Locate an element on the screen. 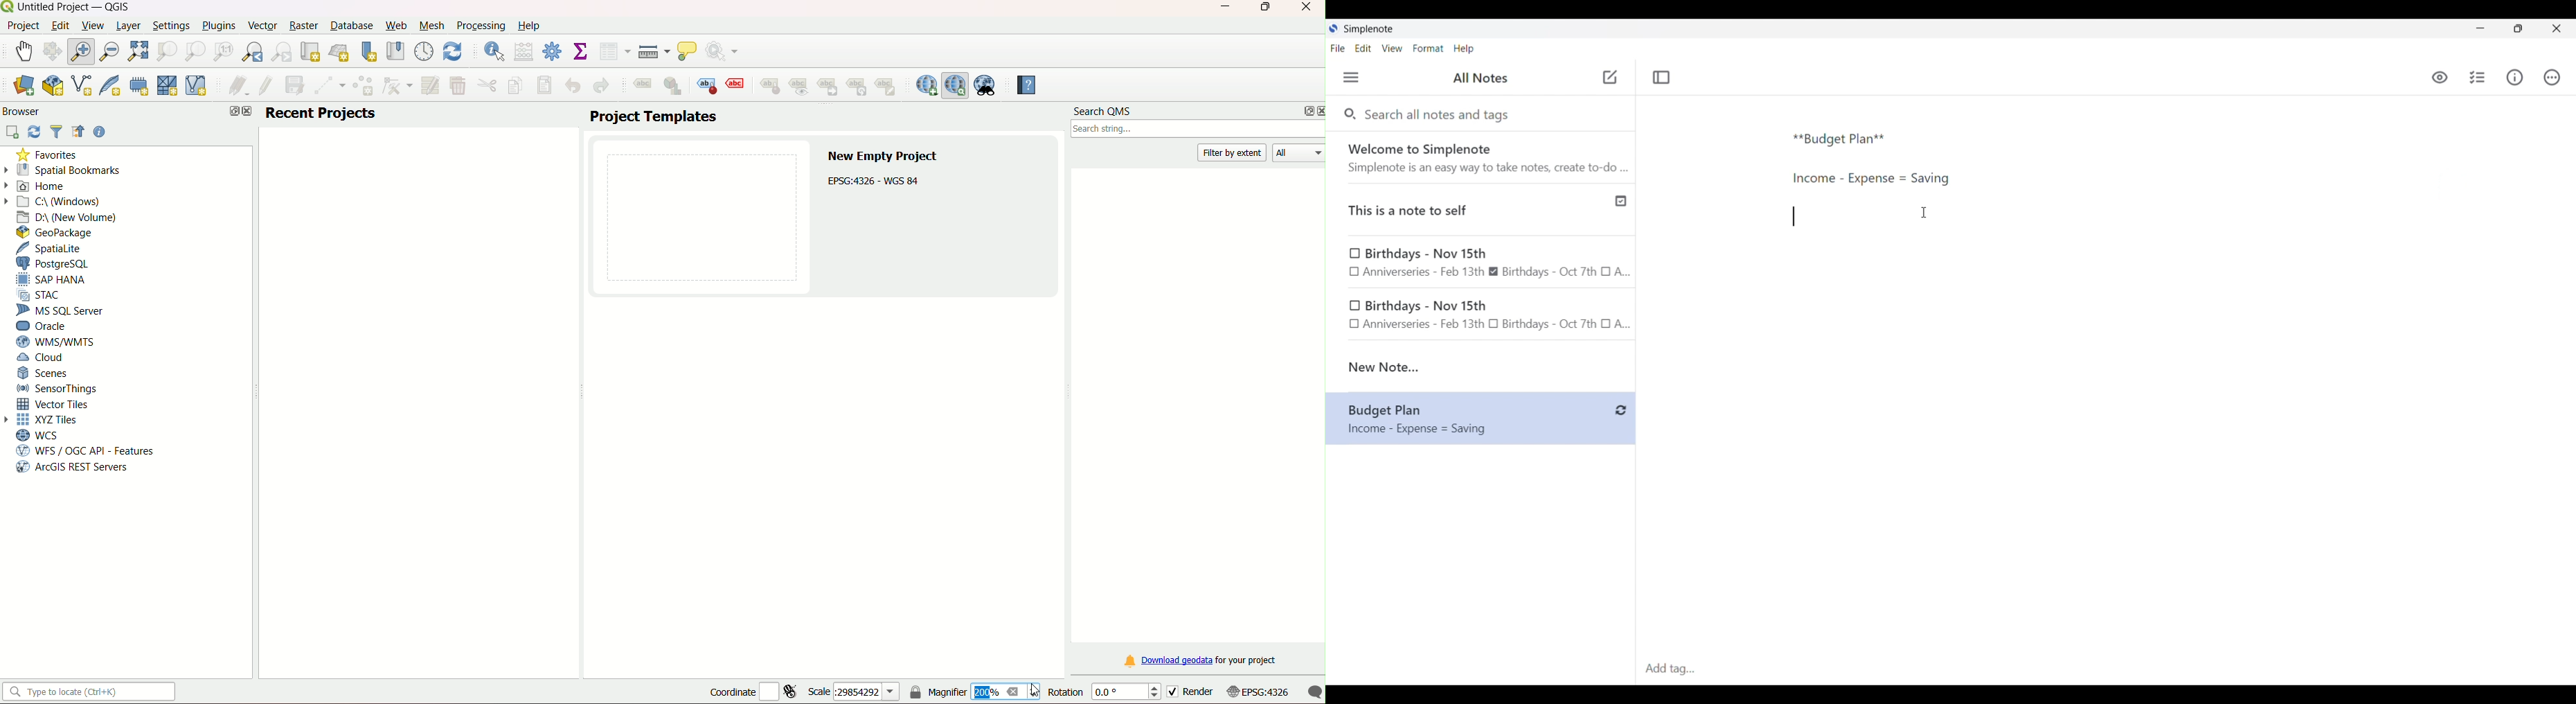  XYZ Tiles is located at coordinates (51, 421).